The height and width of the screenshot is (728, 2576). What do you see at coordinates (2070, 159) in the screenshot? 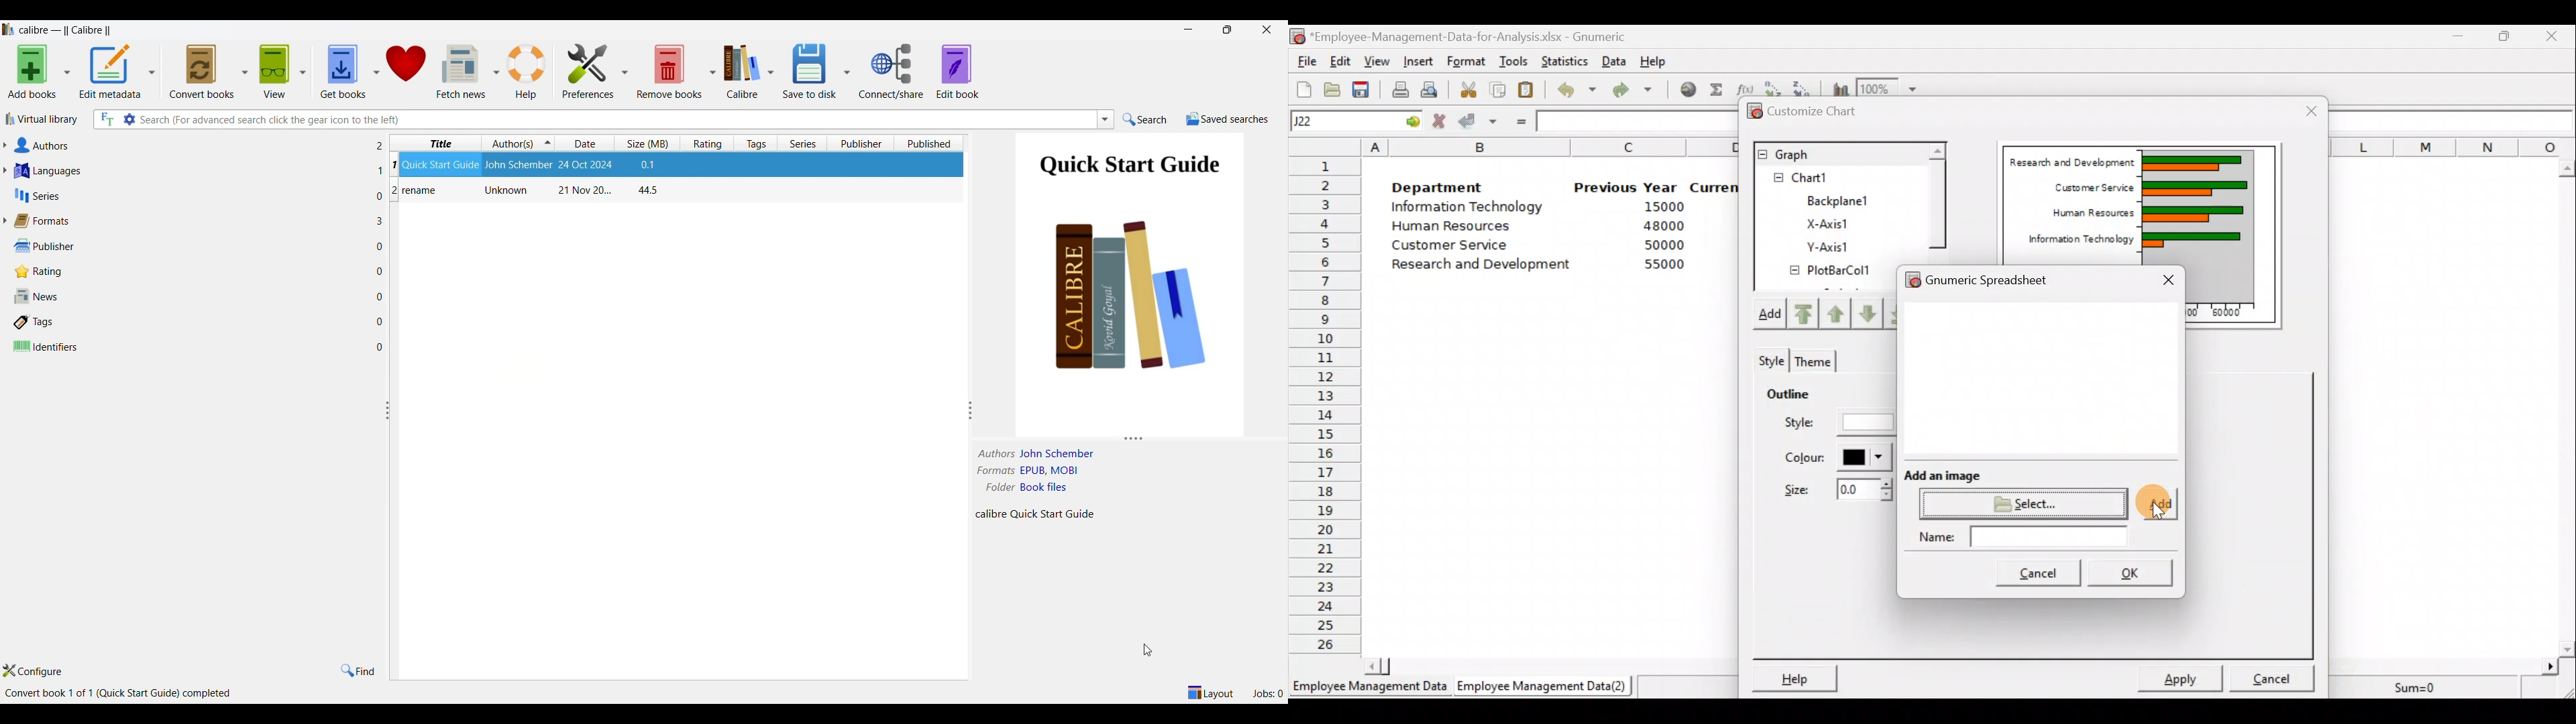
I see `Research and Development` at bounding box center [2070, 159].